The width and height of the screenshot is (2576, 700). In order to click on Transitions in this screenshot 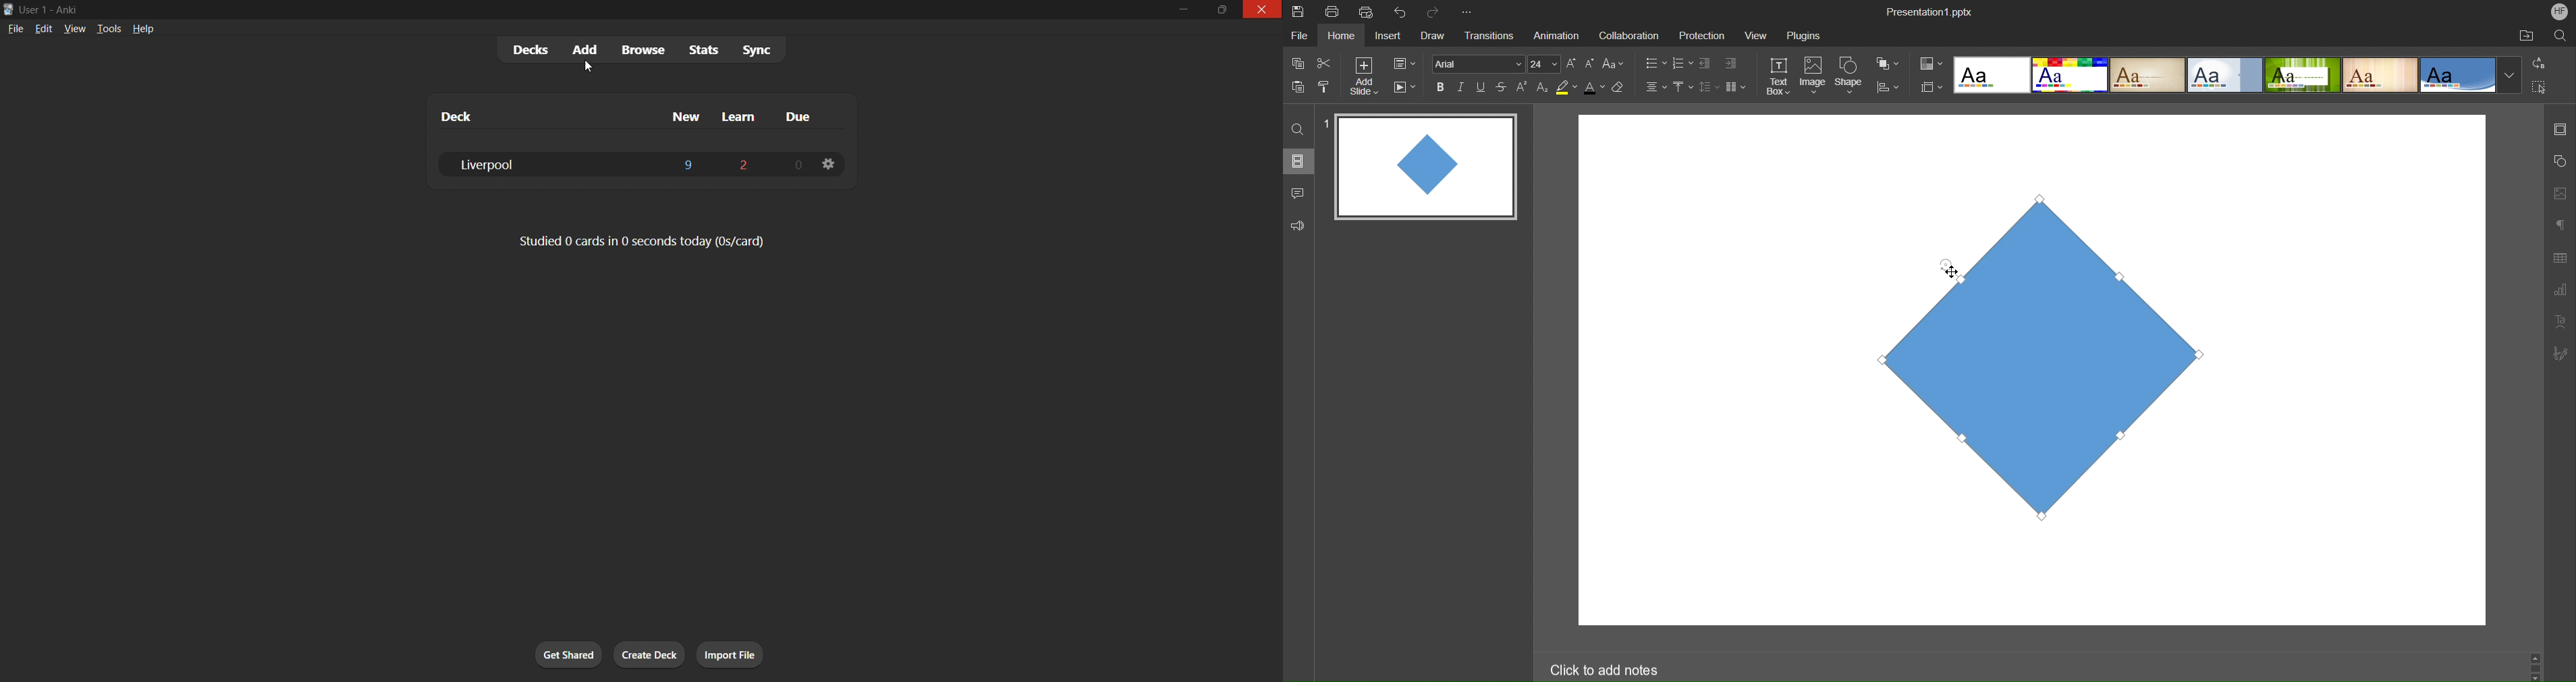, I will do `click(1487, 34)`.